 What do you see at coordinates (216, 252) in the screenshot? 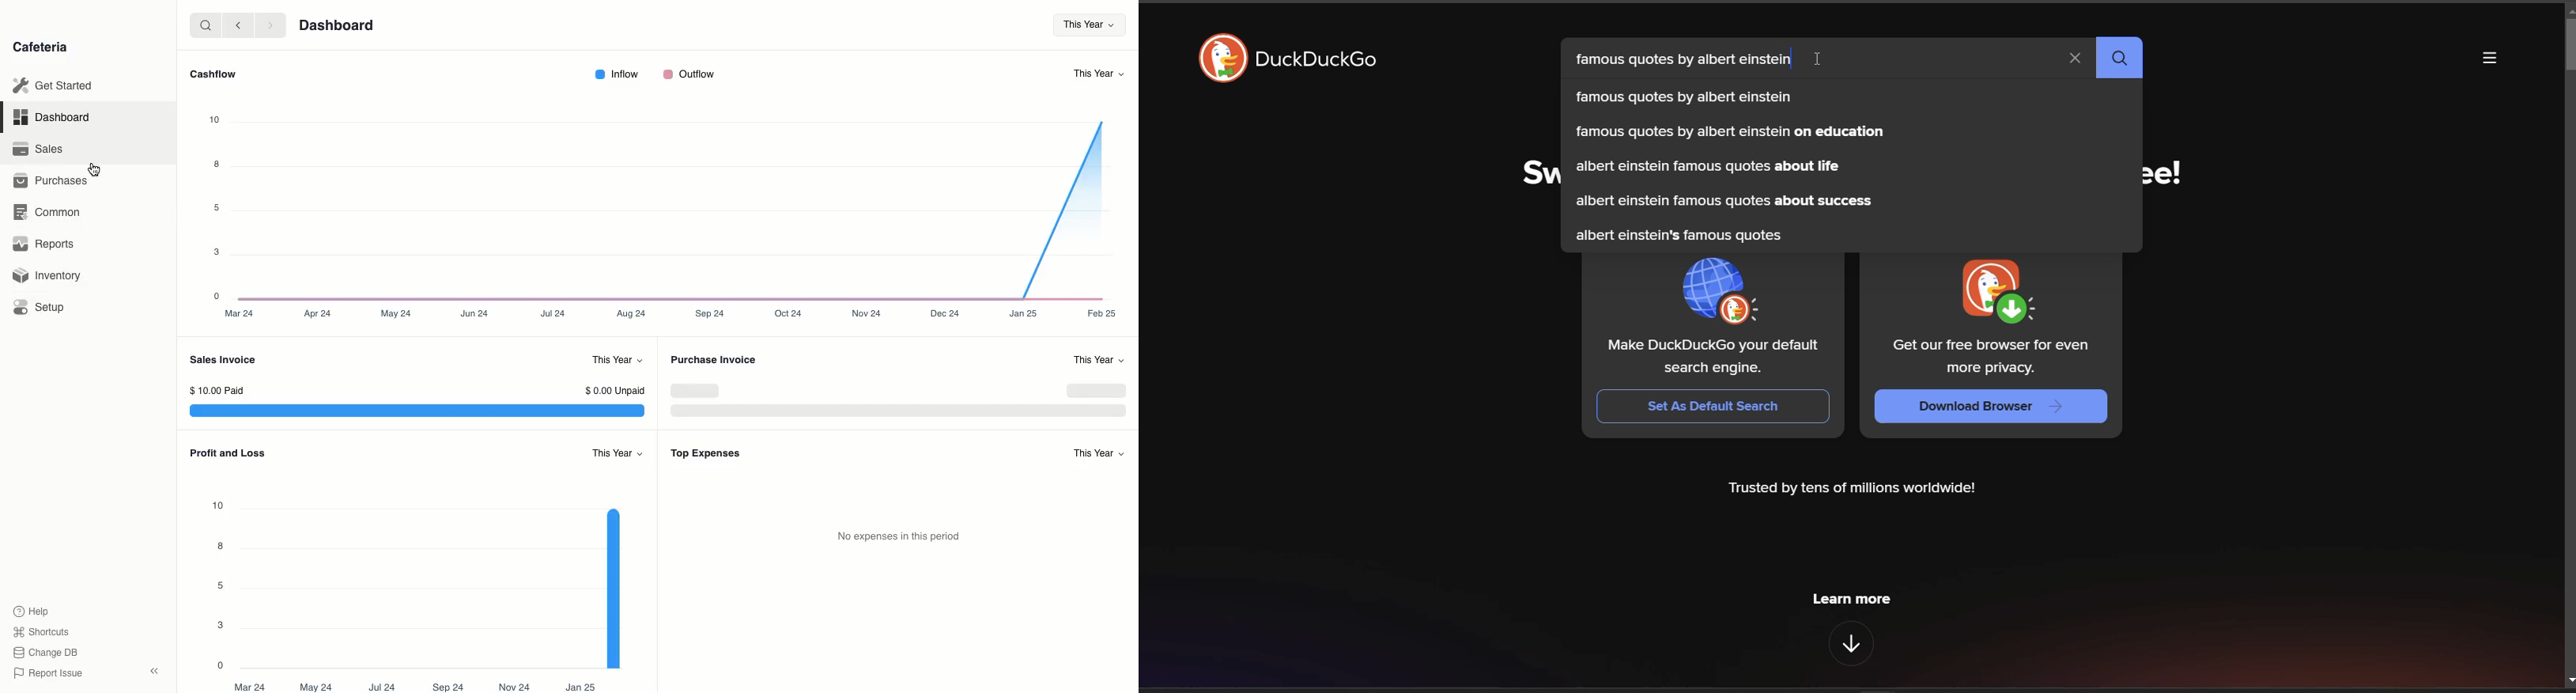
I see `3` at bounding box center [216, 252].